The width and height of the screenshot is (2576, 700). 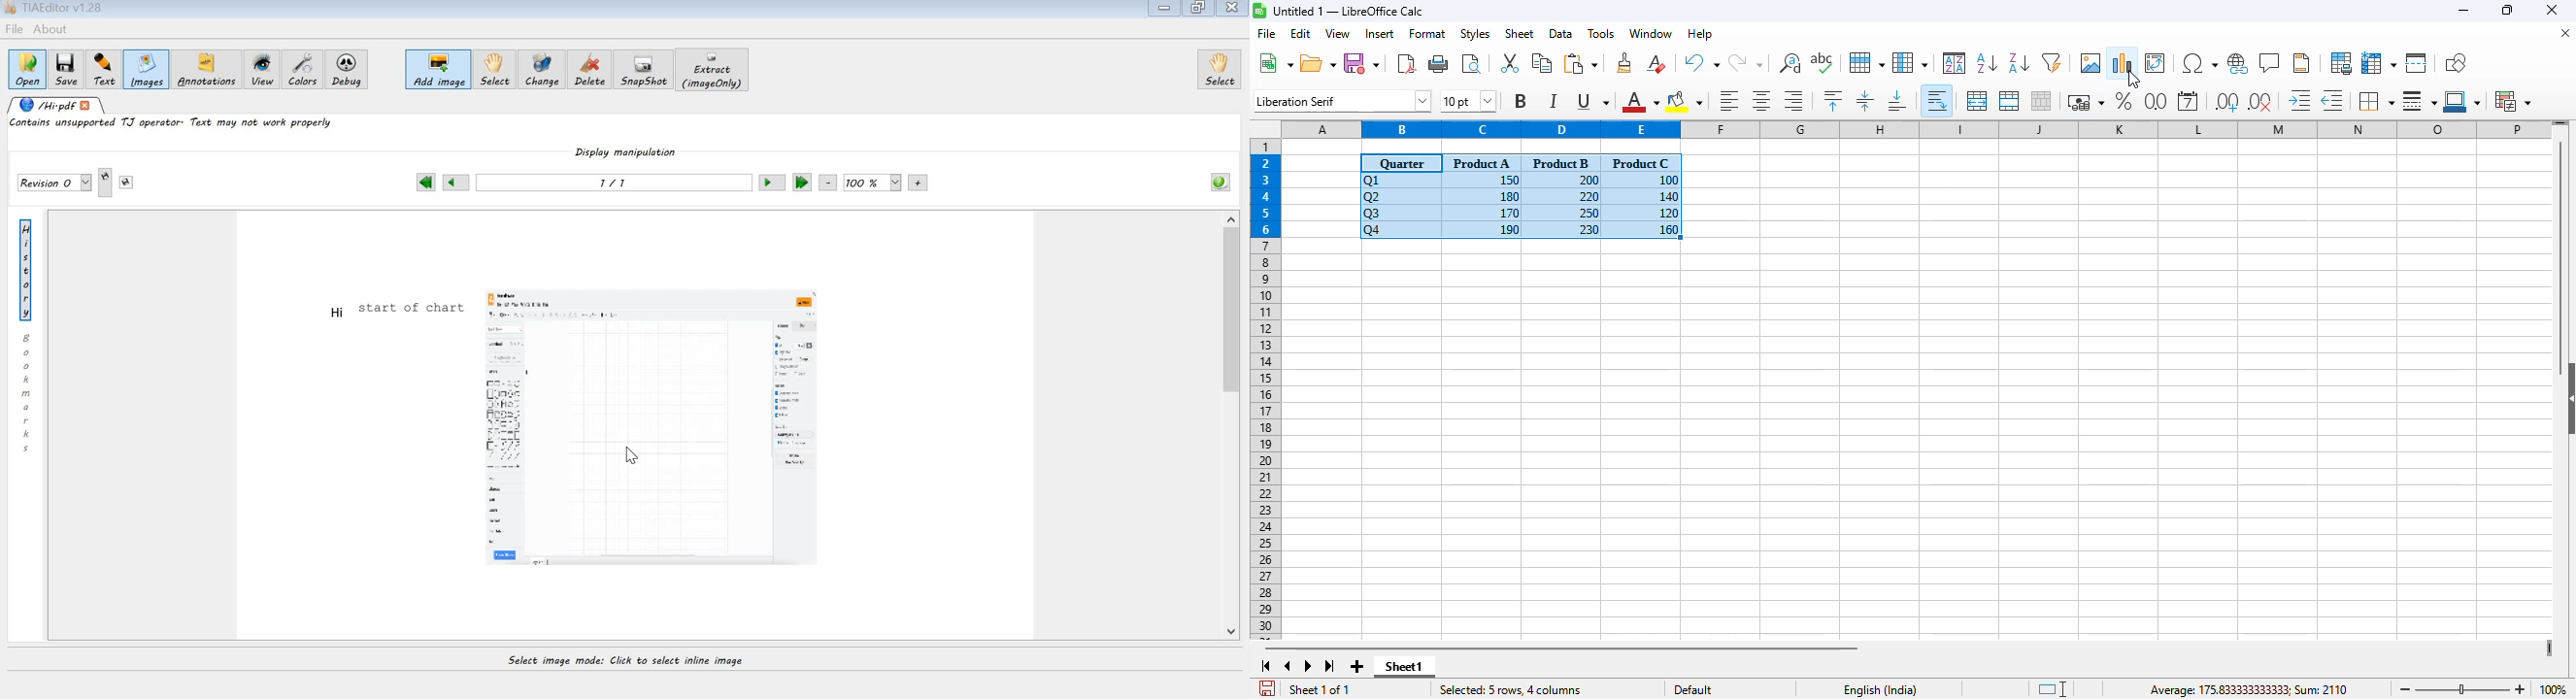 I want to click on align bottom, so click(x=1898, y=101).